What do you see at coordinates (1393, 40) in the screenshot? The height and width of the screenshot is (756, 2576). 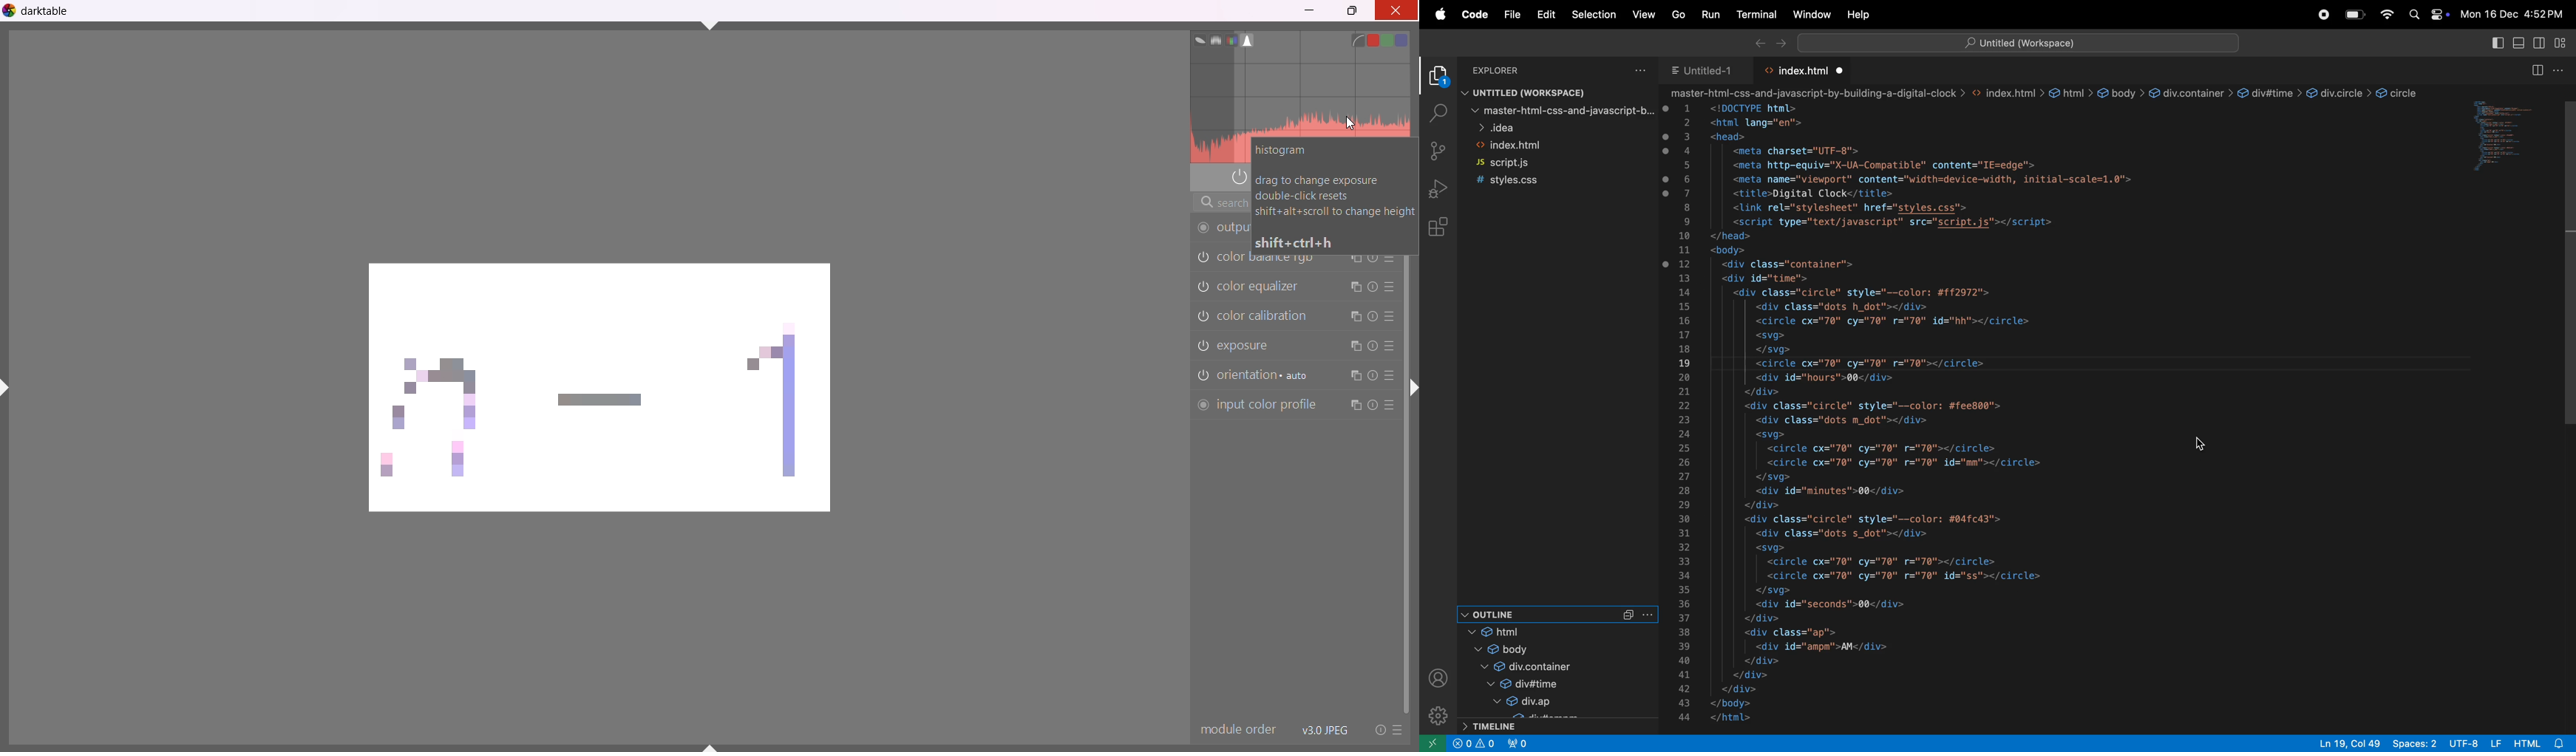 I see `green` at bounding box center [1393, 40].